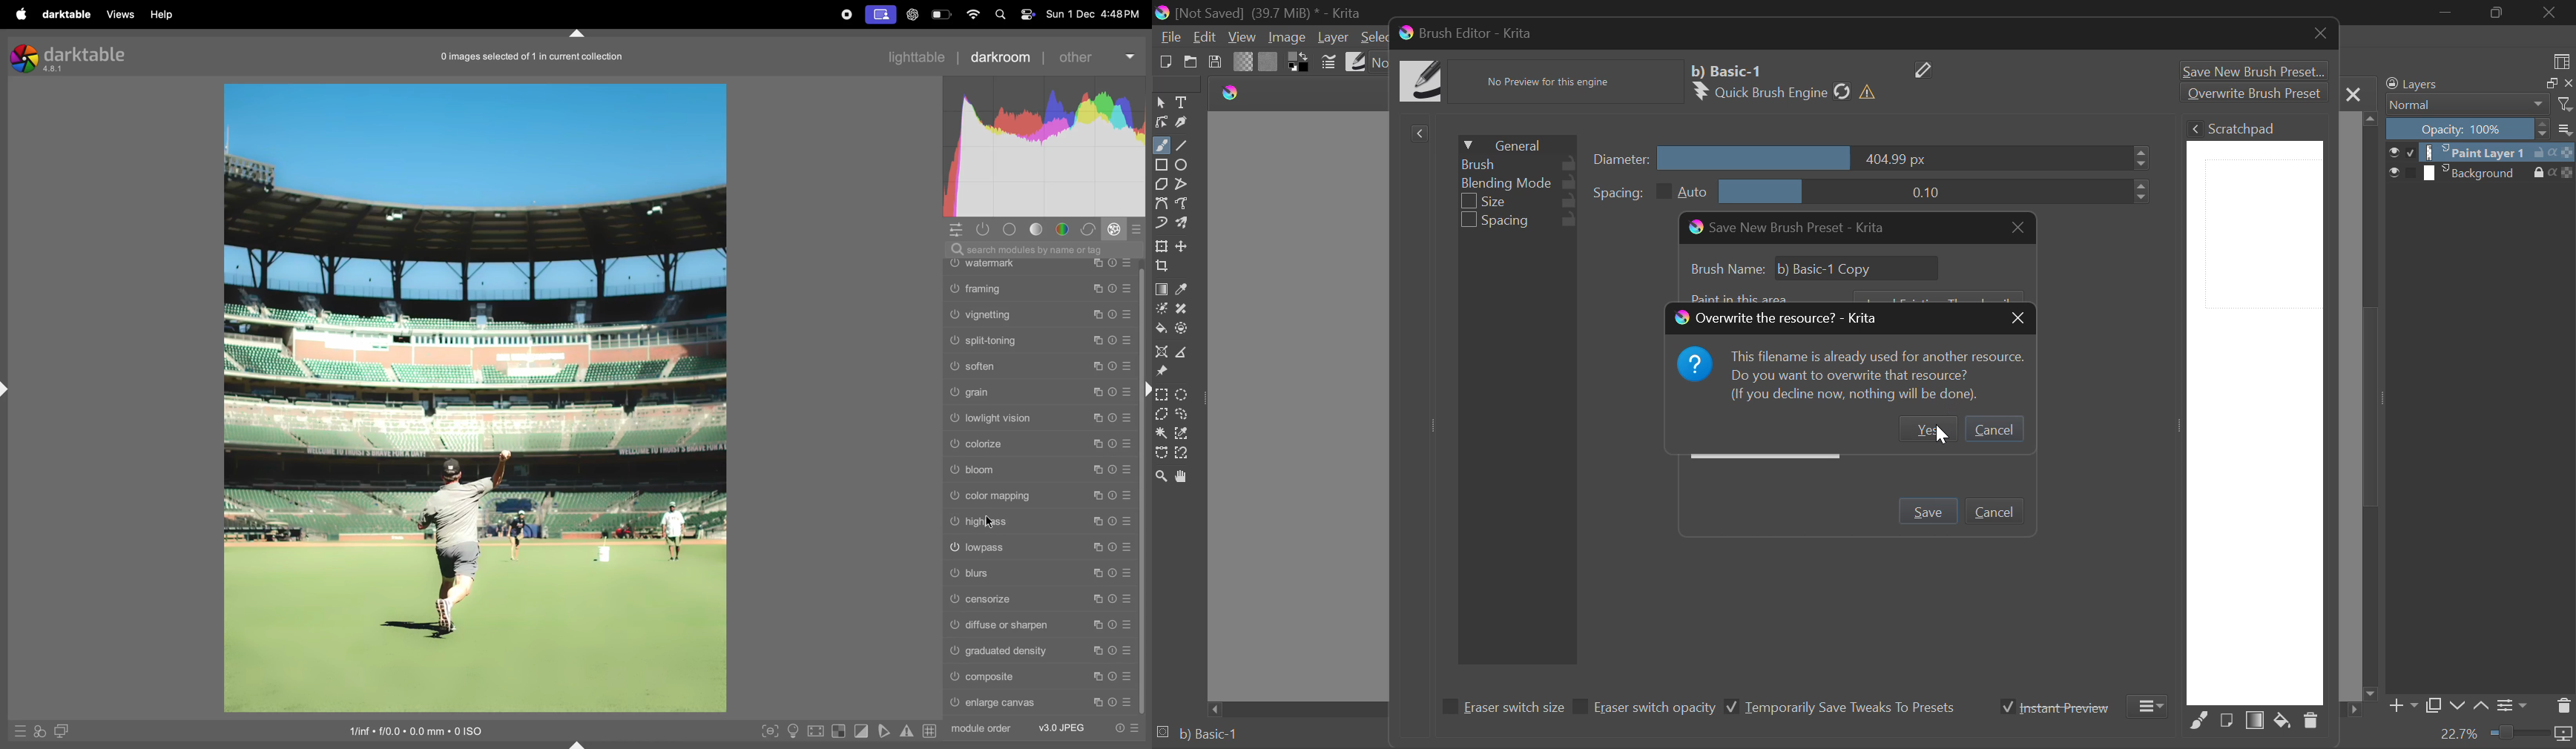  What do you see at coordinates (1040, 677) in the screenshot?
I see `compatible` at bounding box center [1040, 677].